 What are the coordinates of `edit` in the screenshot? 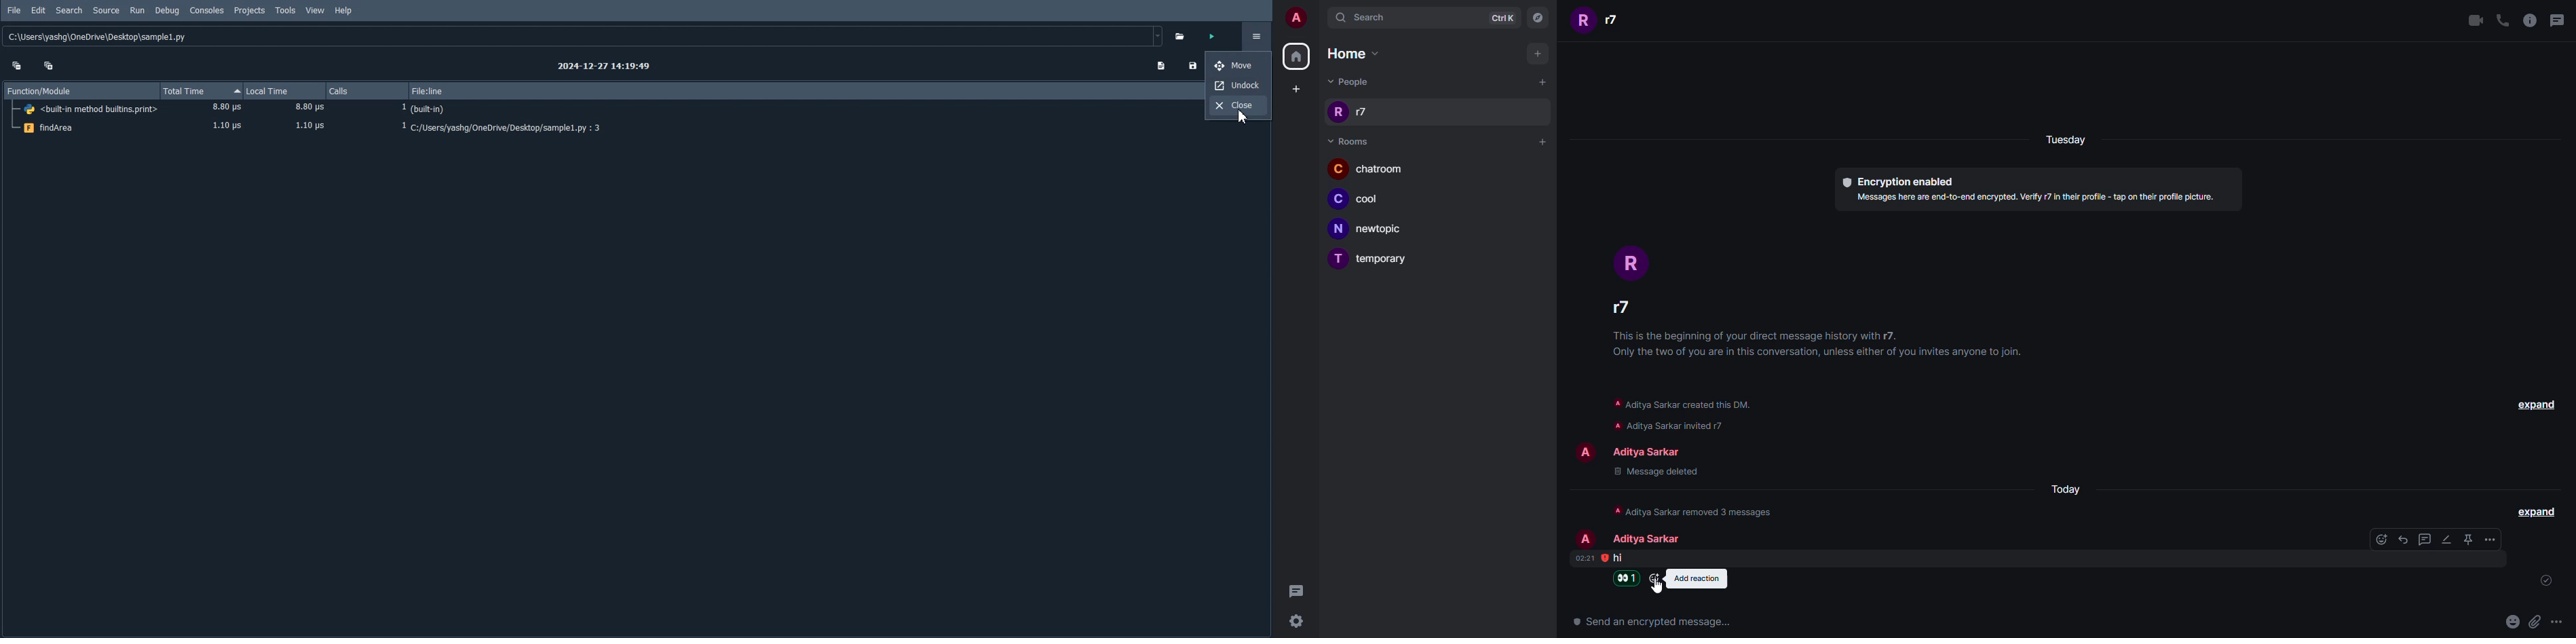 It's located at (2448, 539).